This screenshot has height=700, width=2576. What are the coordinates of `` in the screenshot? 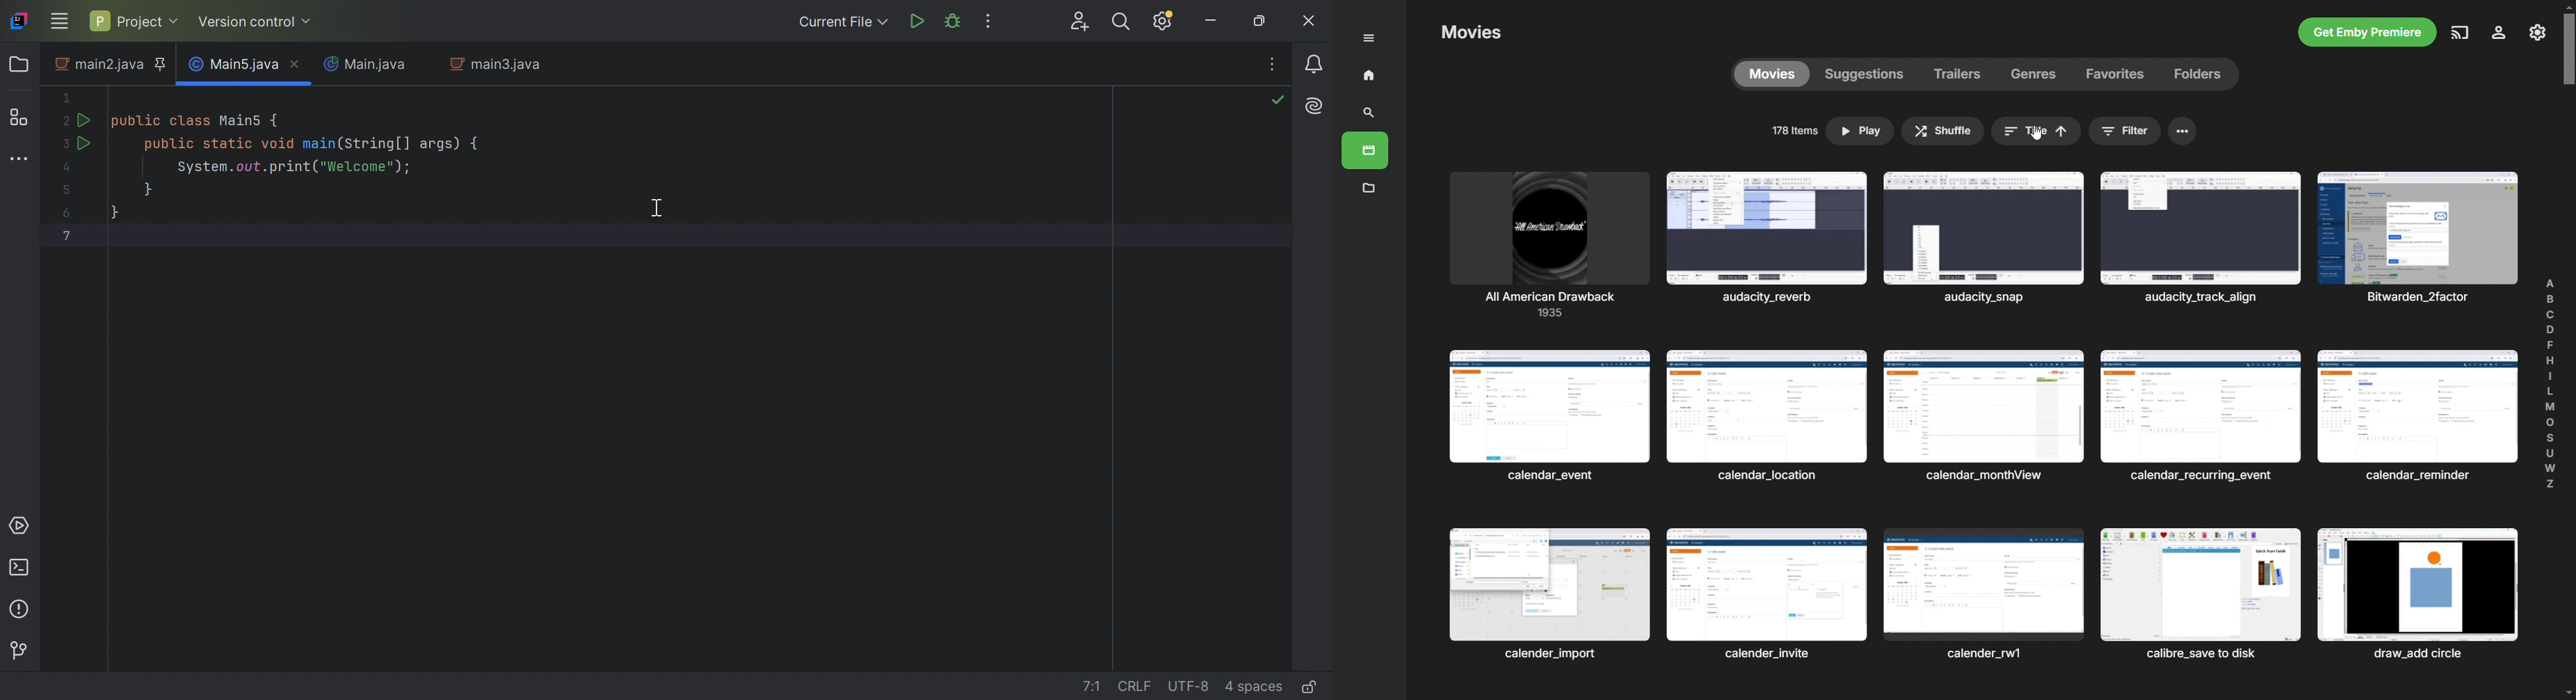 It's located at (1548, 594).